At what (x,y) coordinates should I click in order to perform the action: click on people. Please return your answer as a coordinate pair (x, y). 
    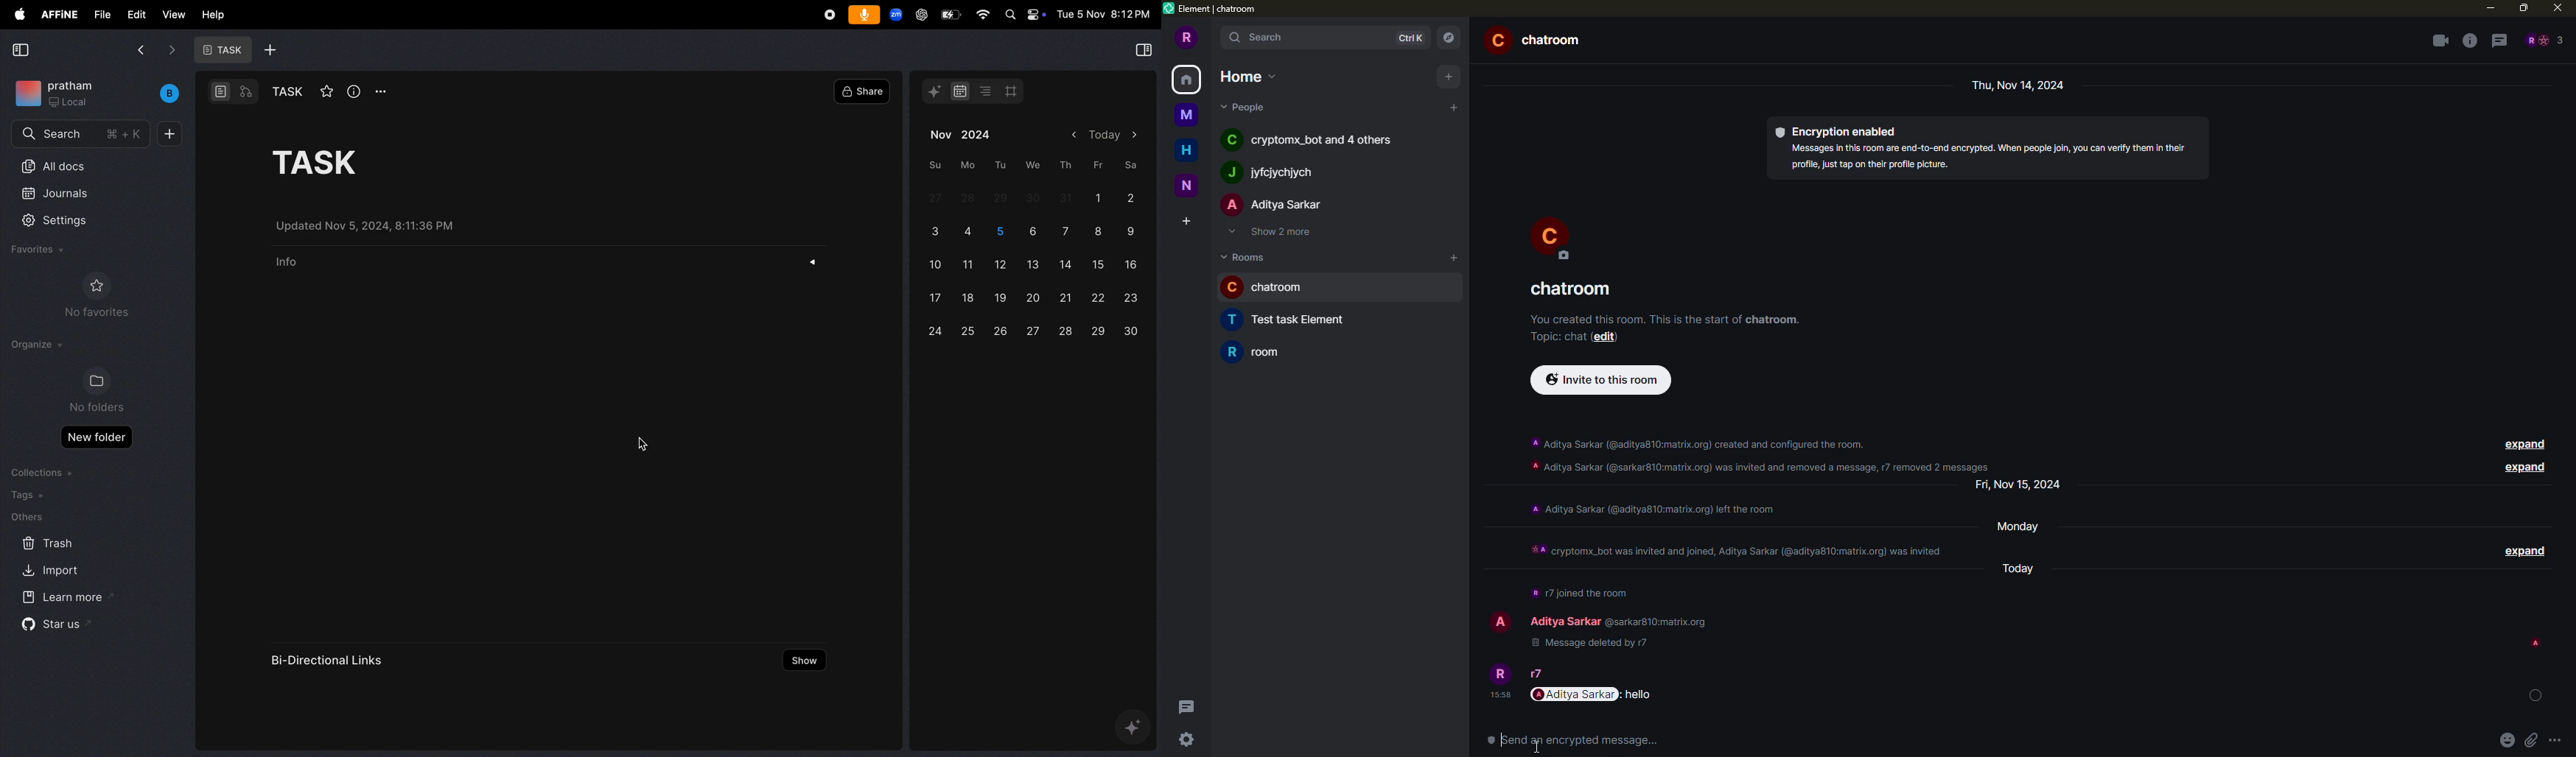
    Looking at the image, I should click on (1315, 141).